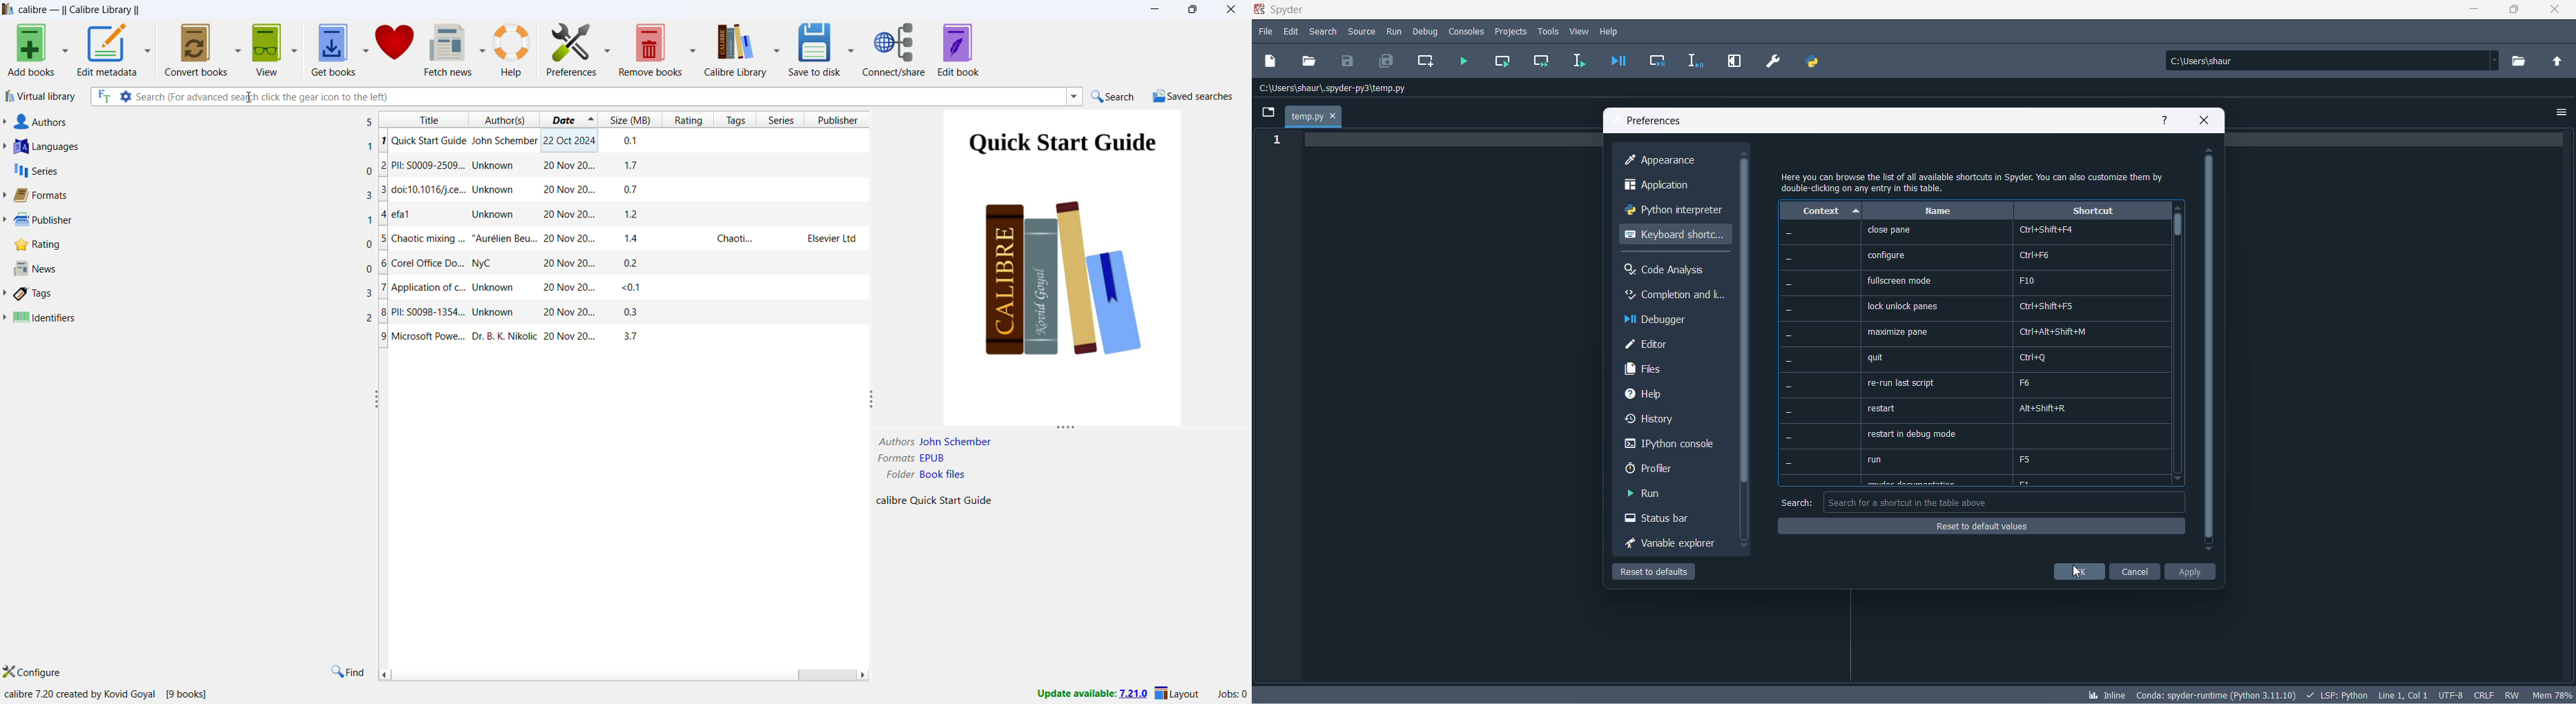 Image resolution: width=2576 pixels, height=728 pixels. Describe the element at coordinates (193, 219) in the screenshot. I see `publisher` at that location.